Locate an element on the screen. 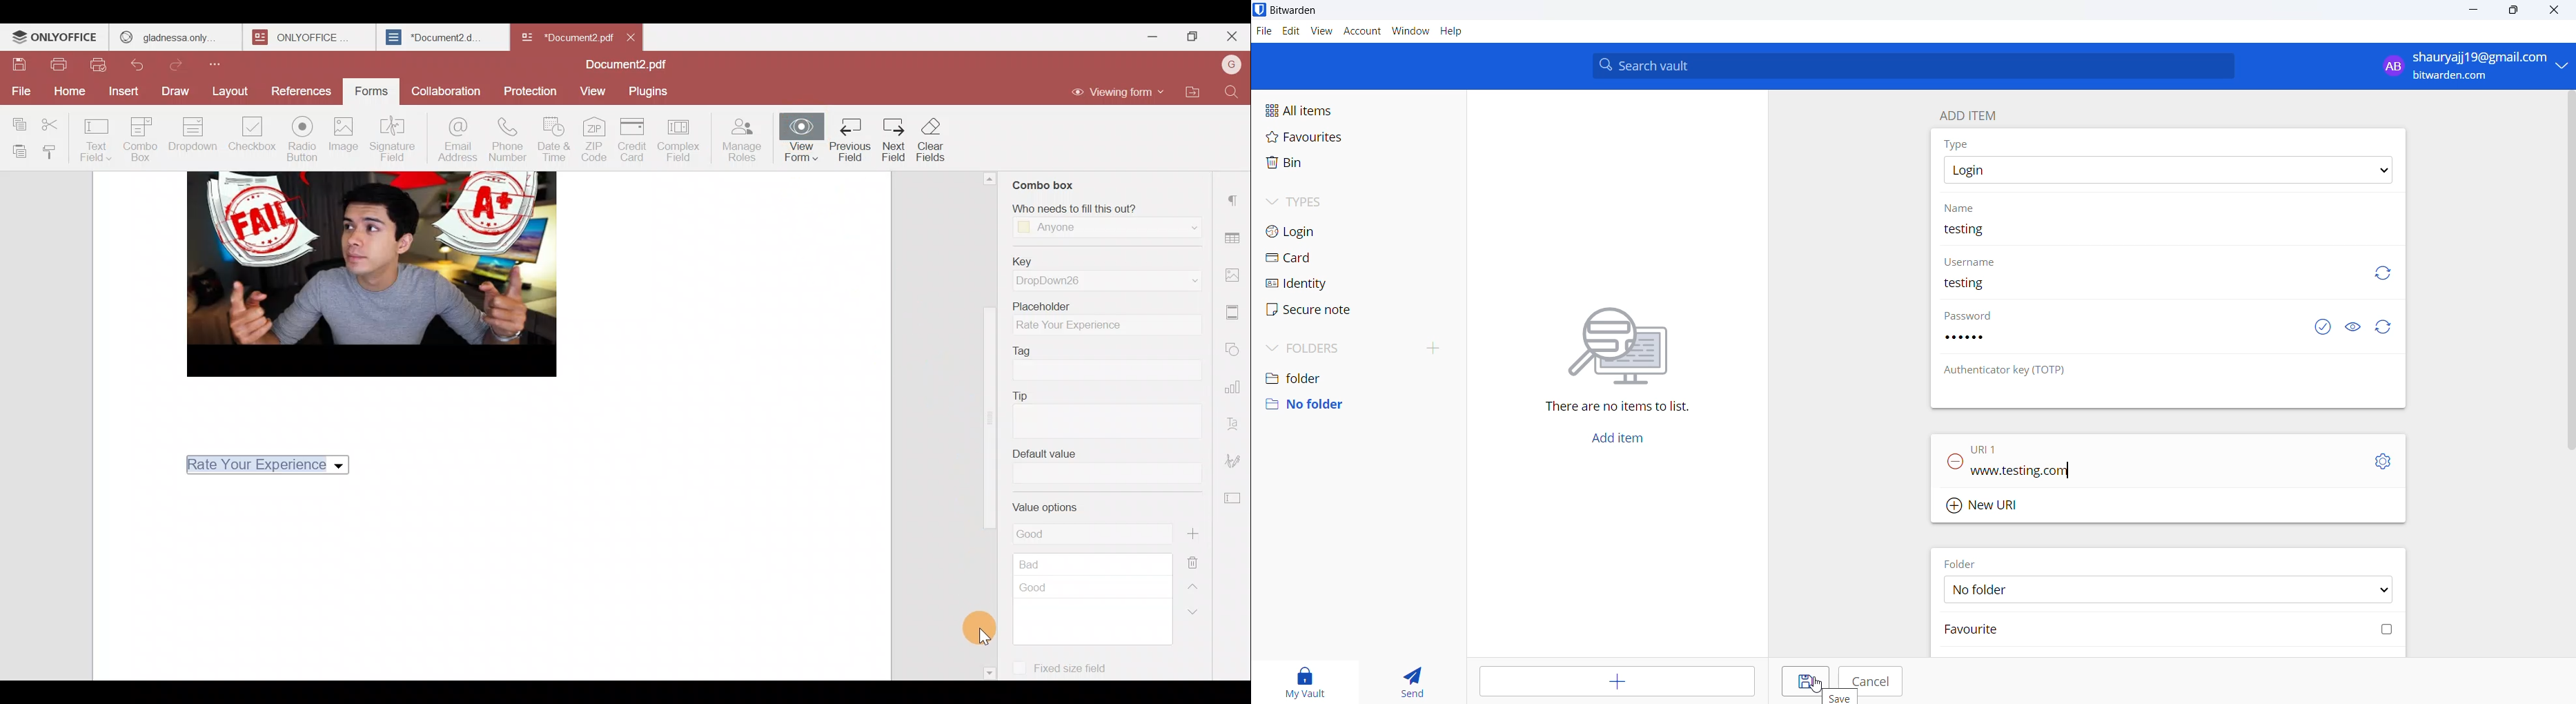  favourite checkbox is located at coordinates (2171, 629).